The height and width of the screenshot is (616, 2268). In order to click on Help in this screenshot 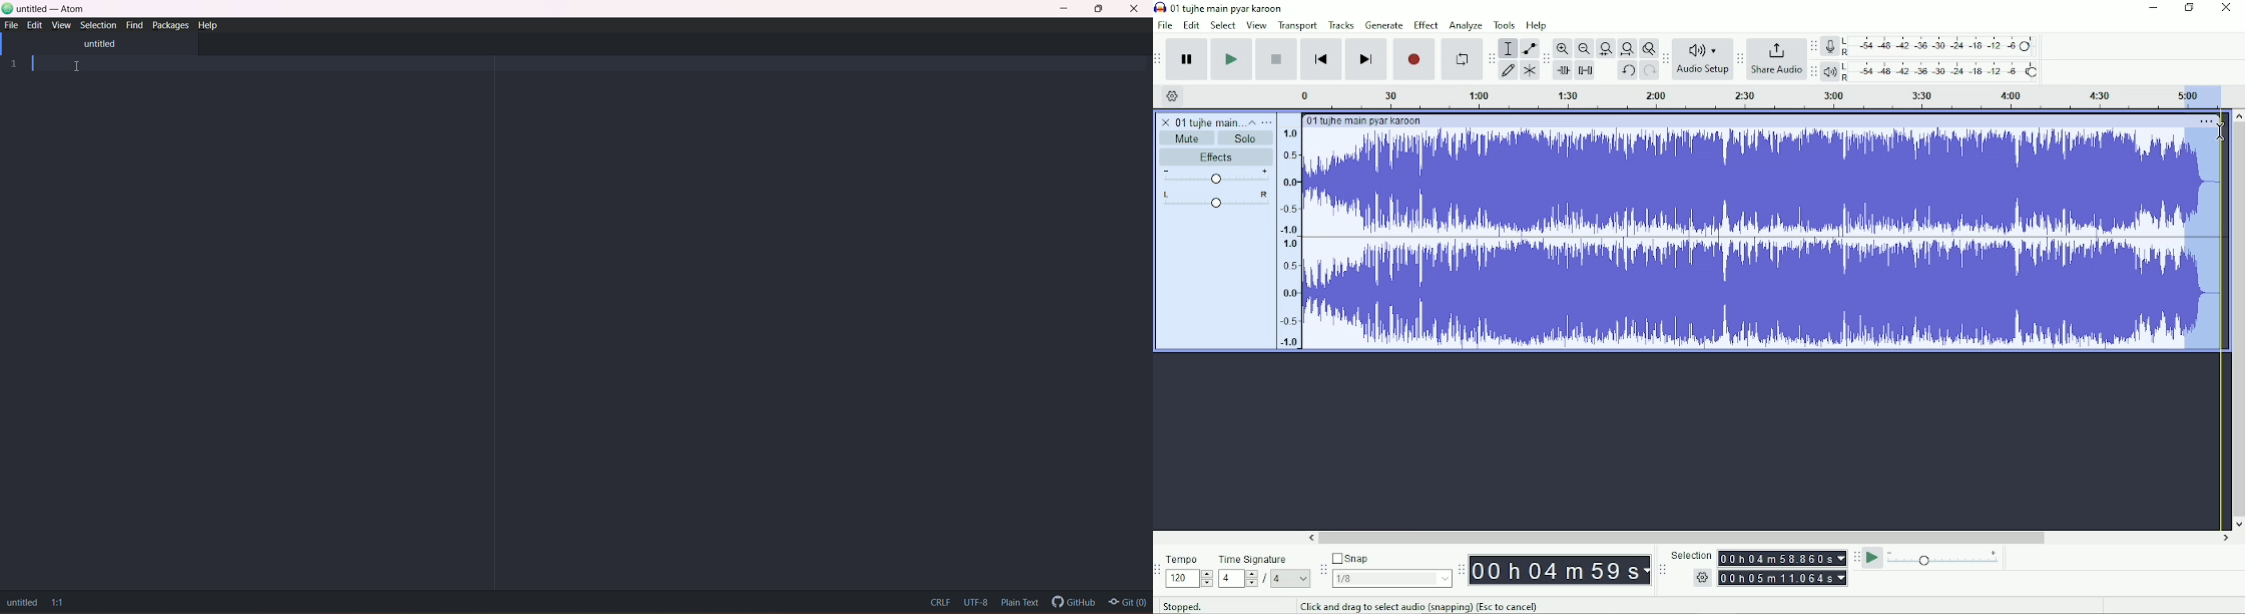, I will do `click(209, 25)`.